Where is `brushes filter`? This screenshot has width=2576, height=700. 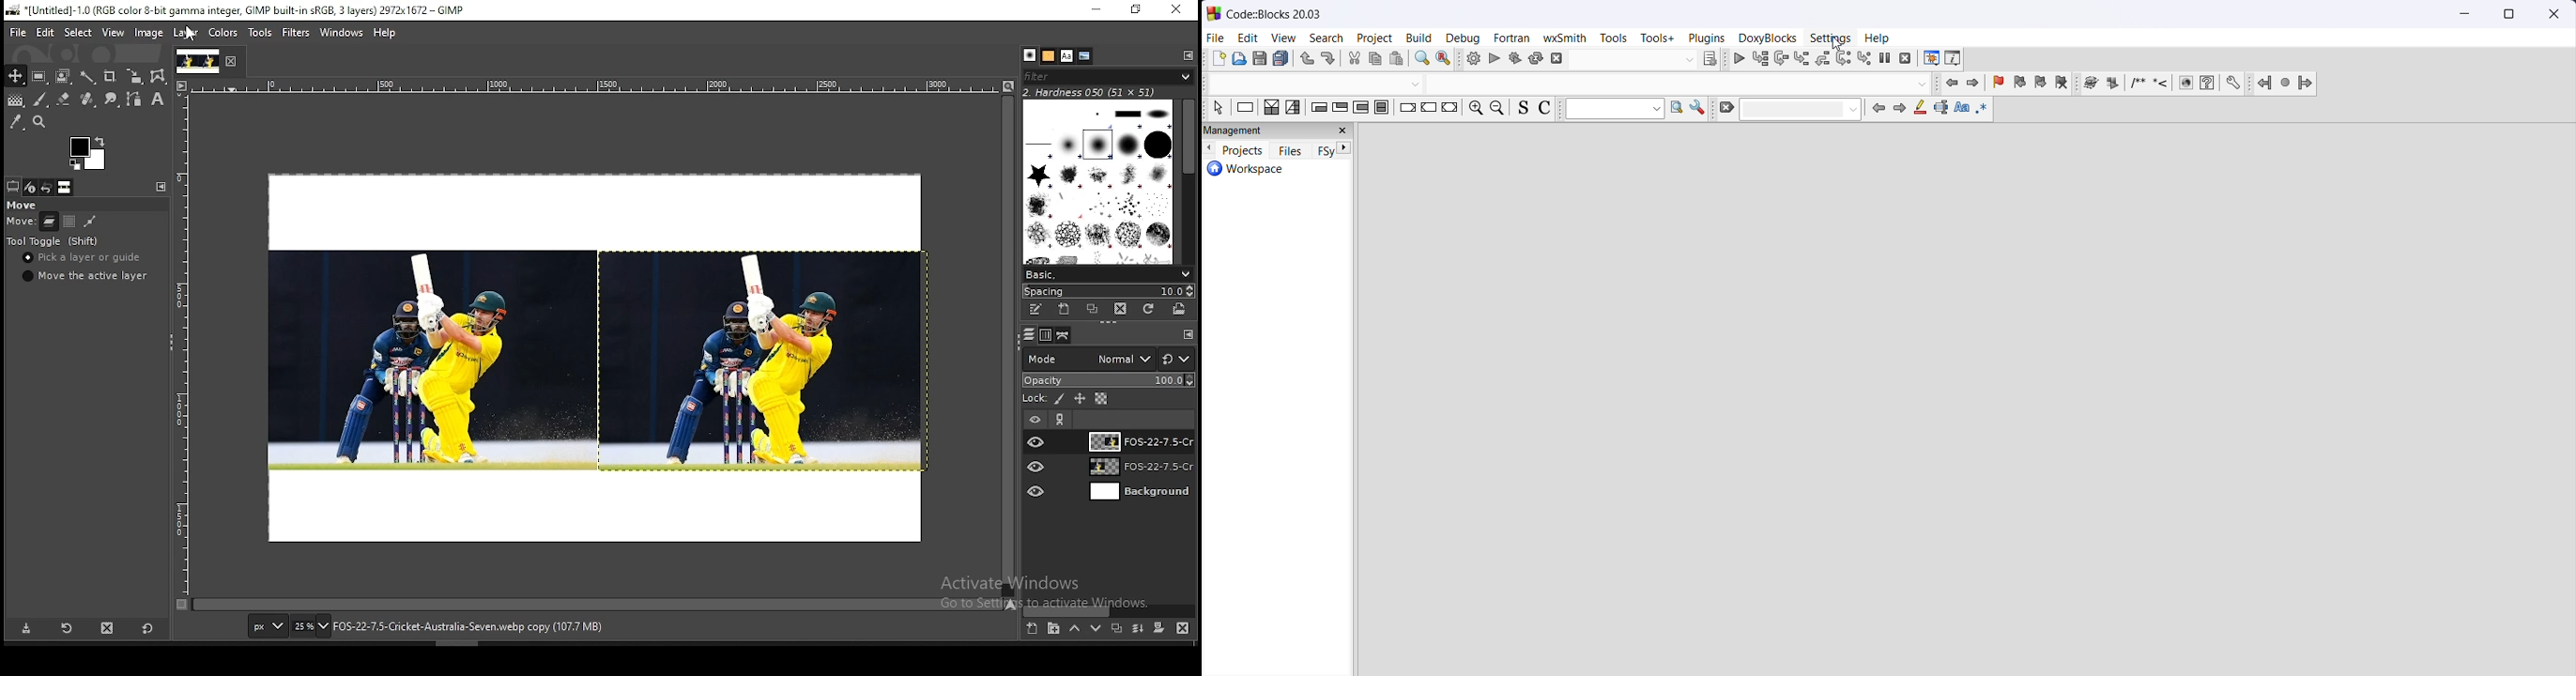
brushes filter is located at coordinates (1108, 75).